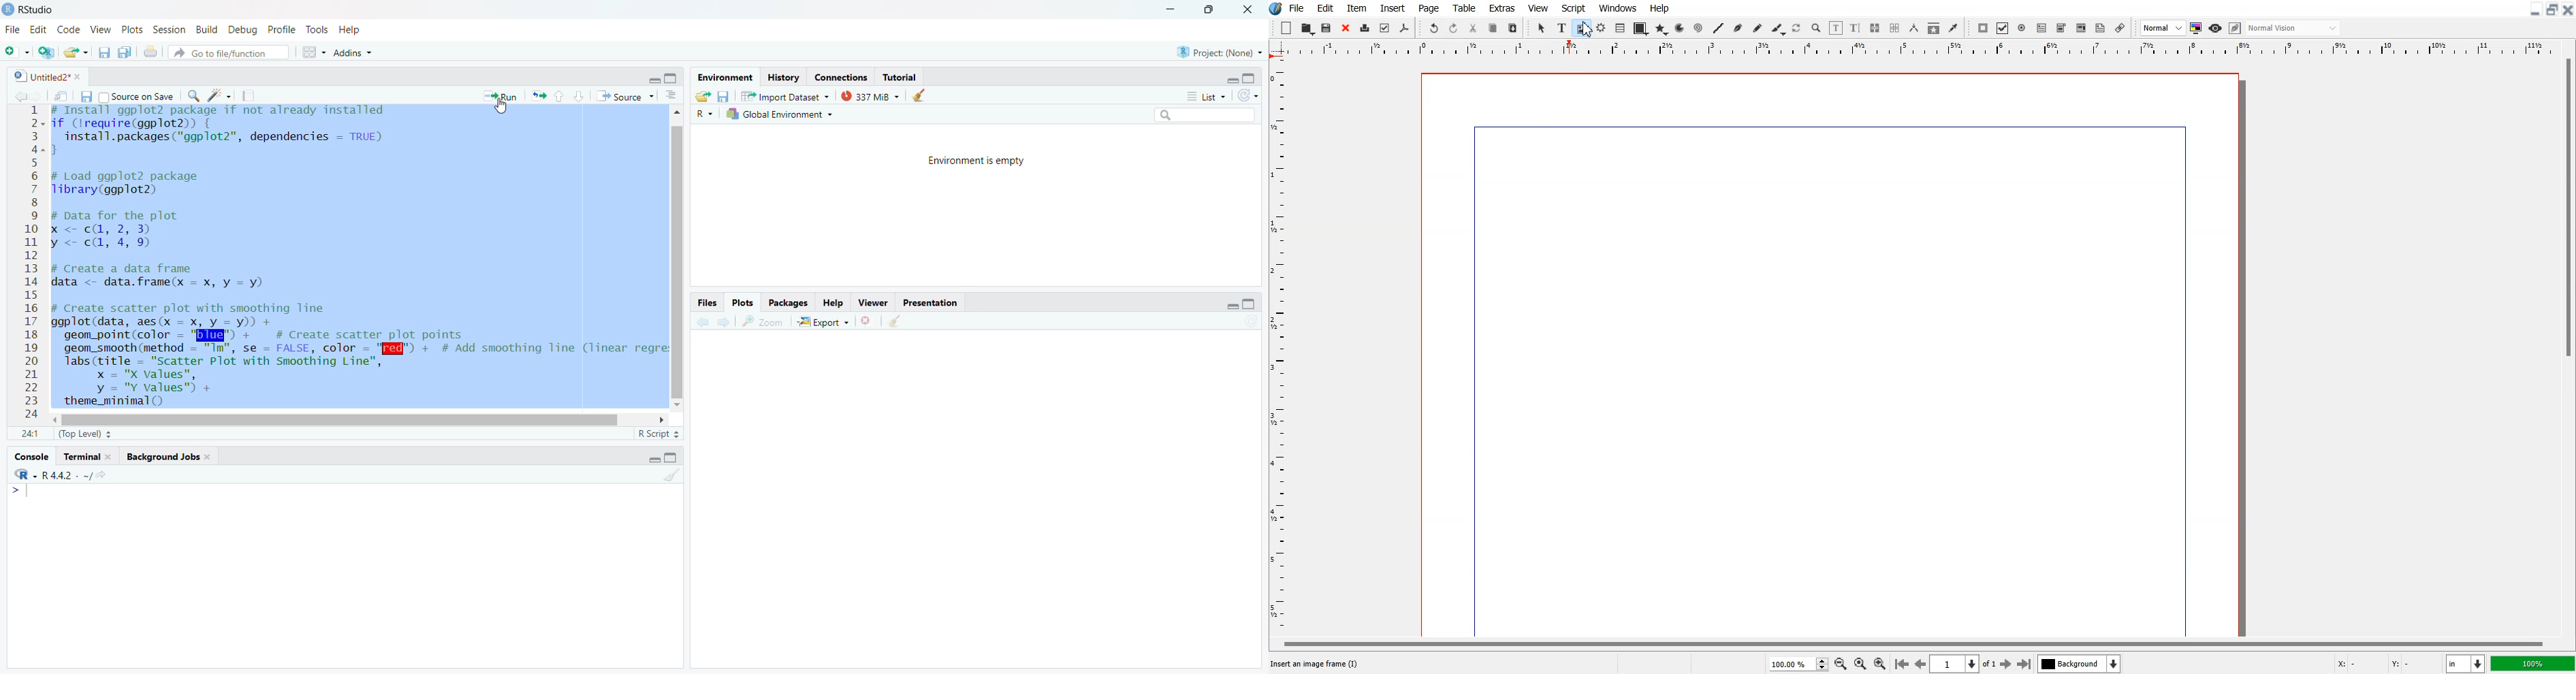  I want to click on 1:1, so click(29, 433).